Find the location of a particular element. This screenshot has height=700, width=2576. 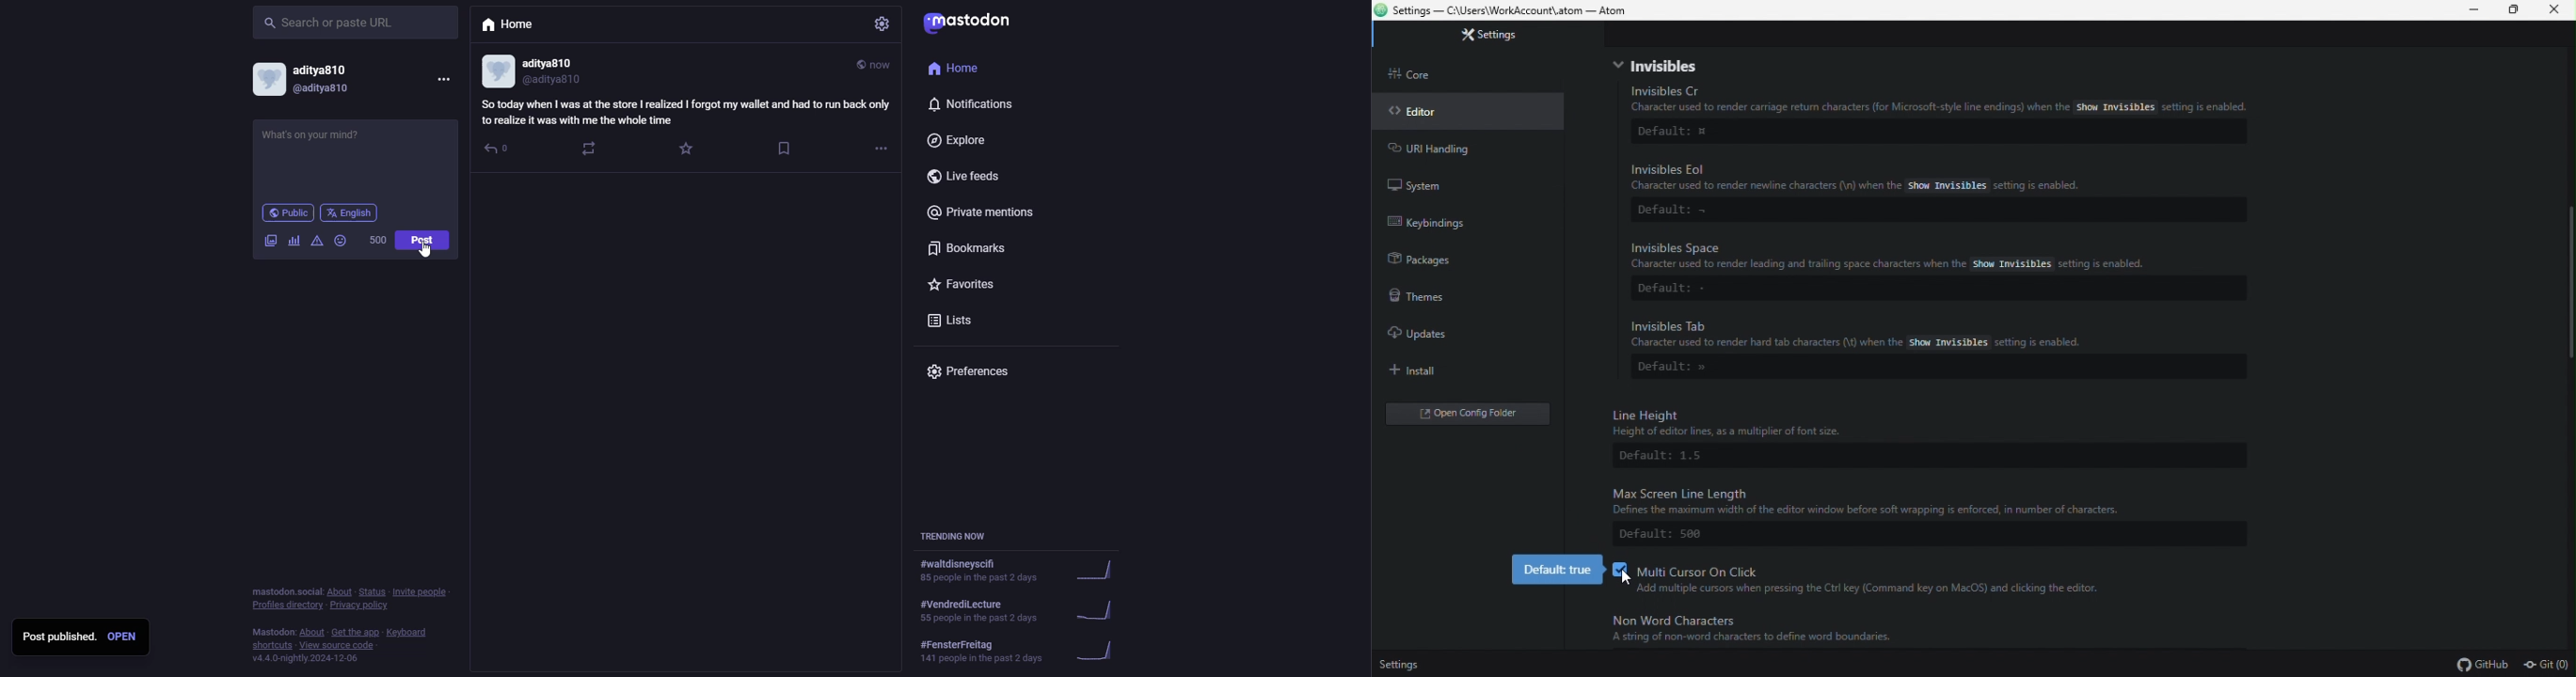

star is located at coordinates (685, 150).